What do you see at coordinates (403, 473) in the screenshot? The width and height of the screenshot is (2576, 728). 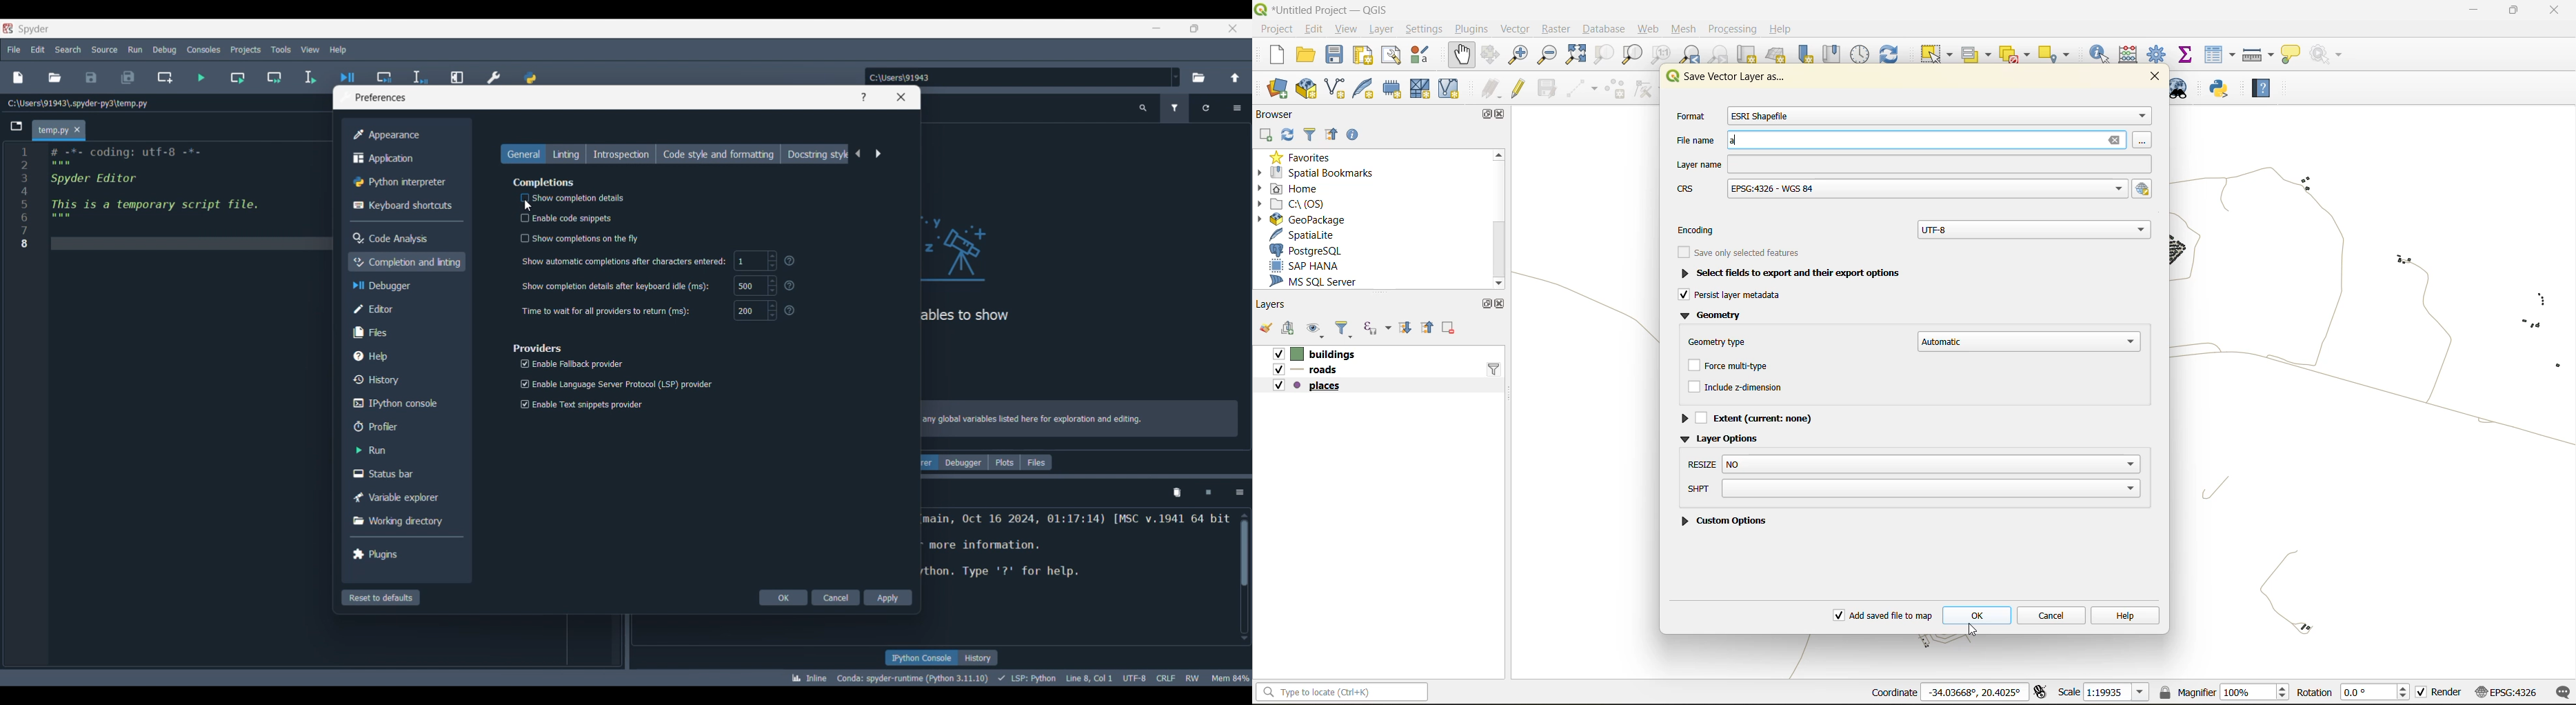 I see `Status bar` at bounding box center [403, 473].